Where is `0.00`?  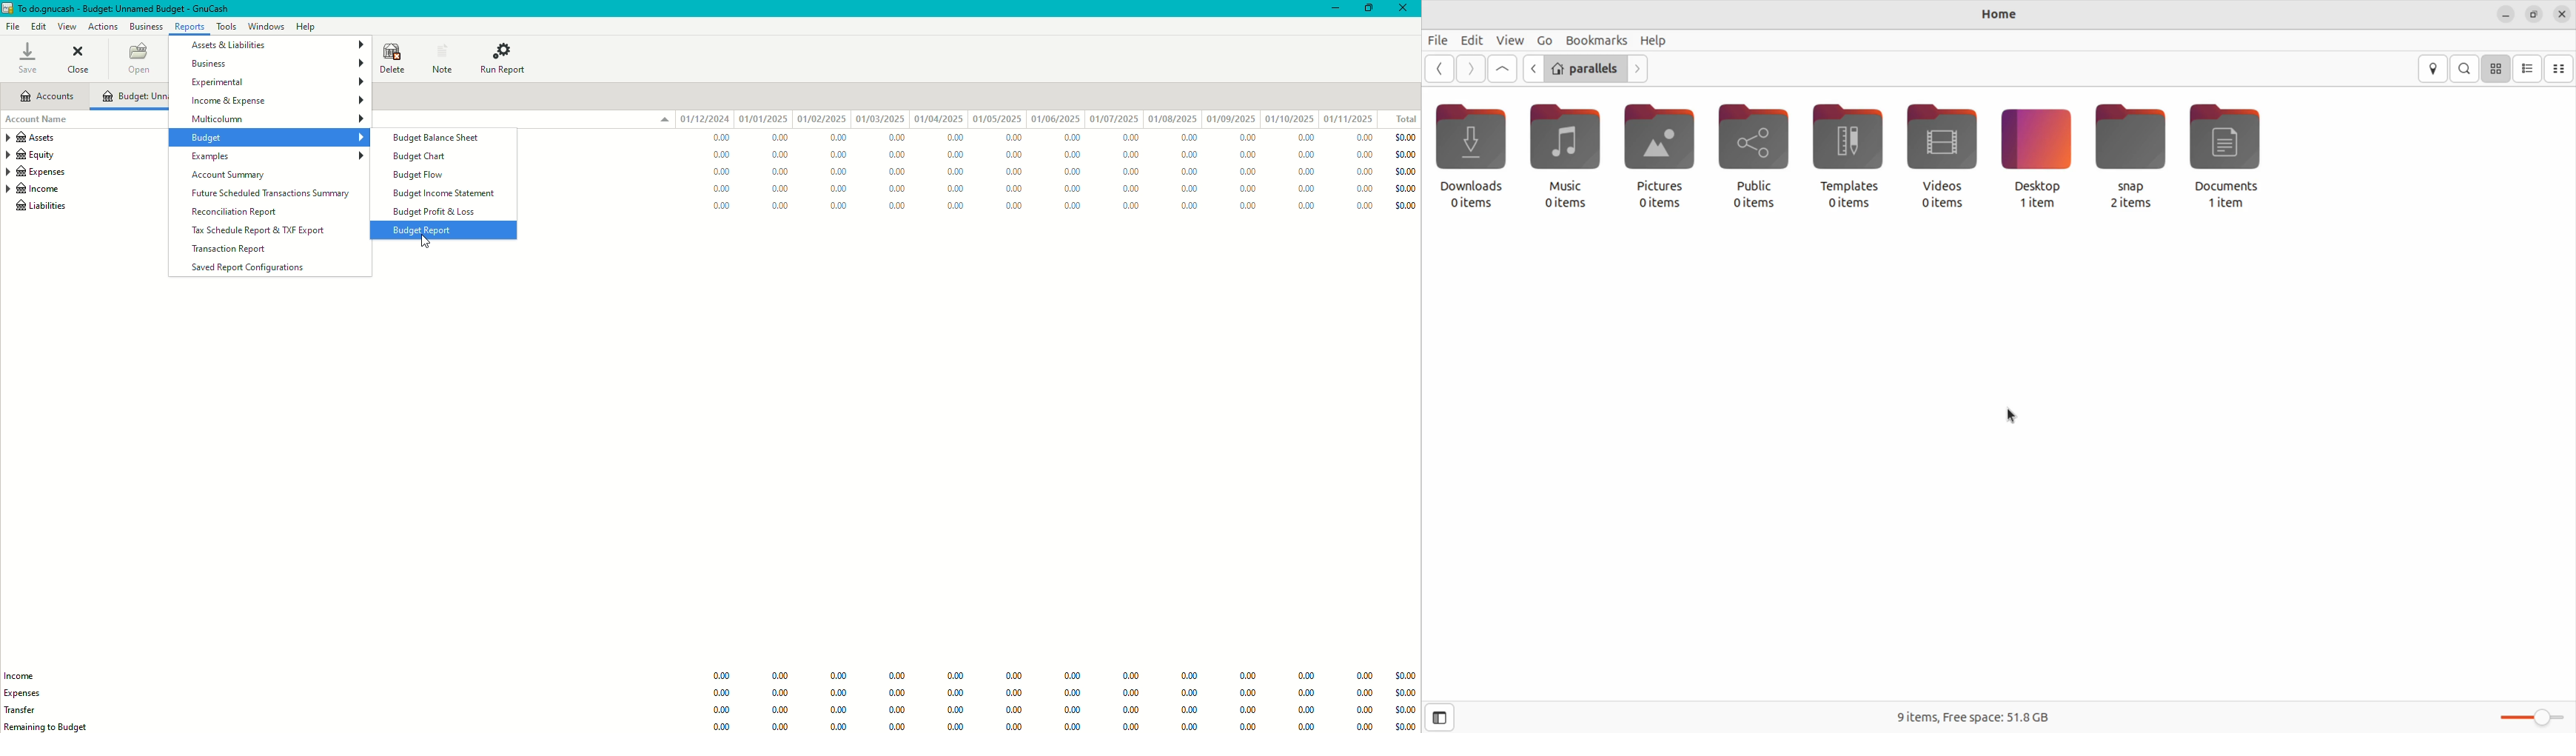 0.00 is located at coordinates (1126, 137).